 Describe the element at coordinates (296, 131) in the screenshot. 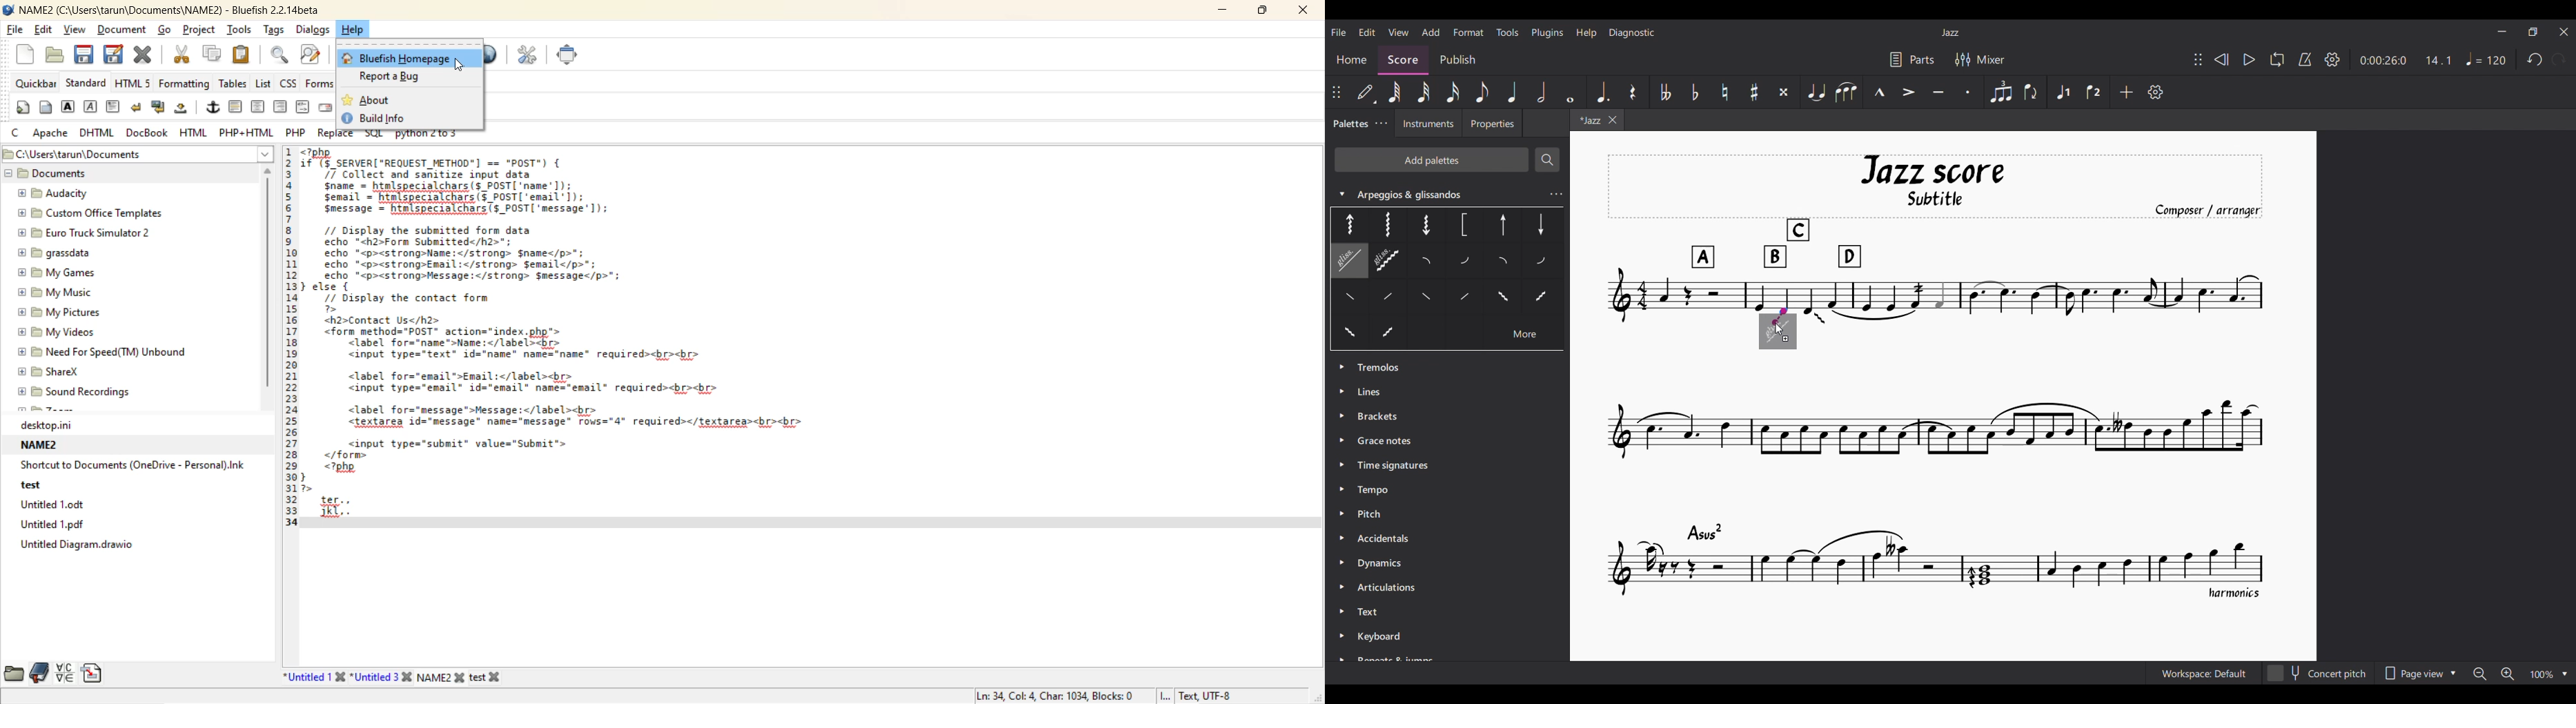

I see `php` at that location.